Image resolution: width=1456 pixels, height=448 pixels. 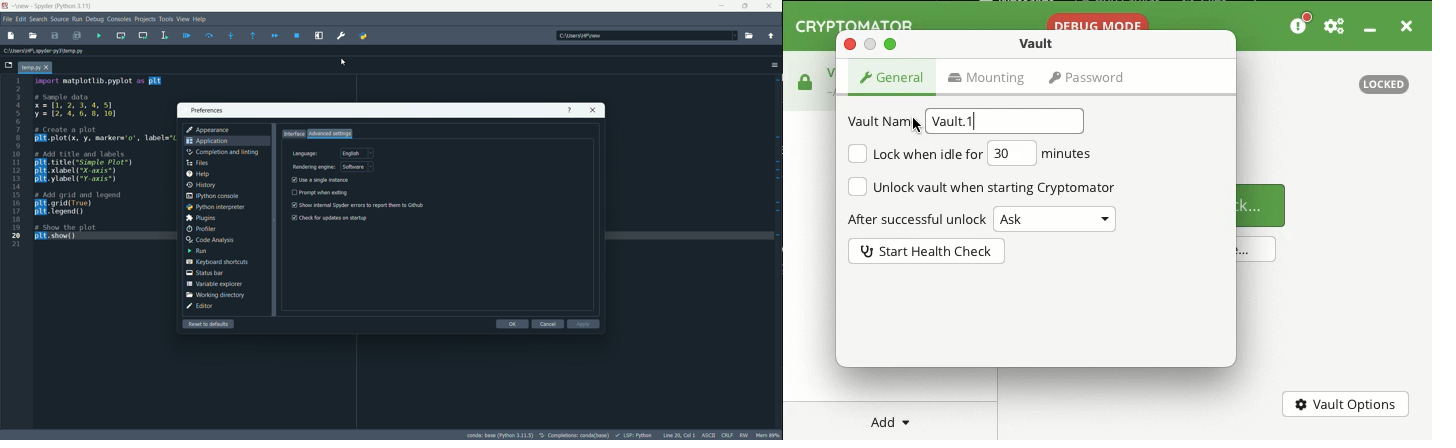 What do you see at coordinates (208, 324) in the screenshot?
I see `reset to default` at bounding box center [208, 324].